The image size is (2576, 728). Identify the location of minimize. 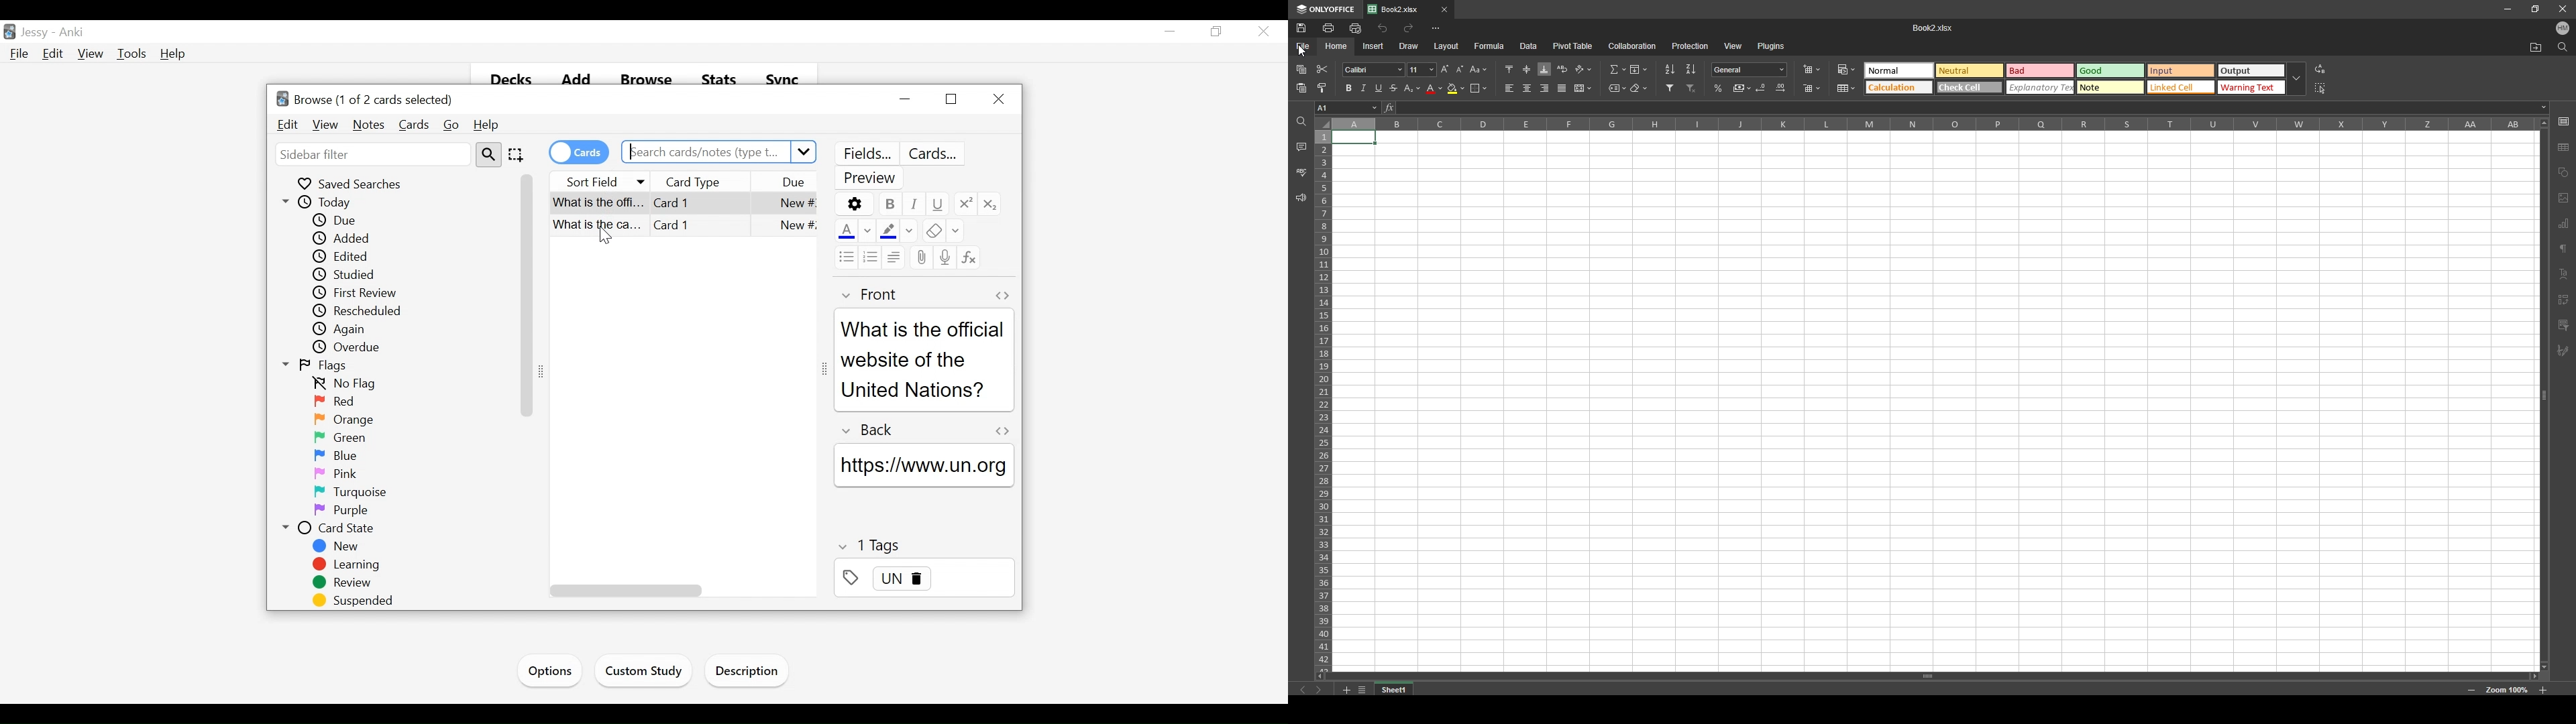
(1172, 32).